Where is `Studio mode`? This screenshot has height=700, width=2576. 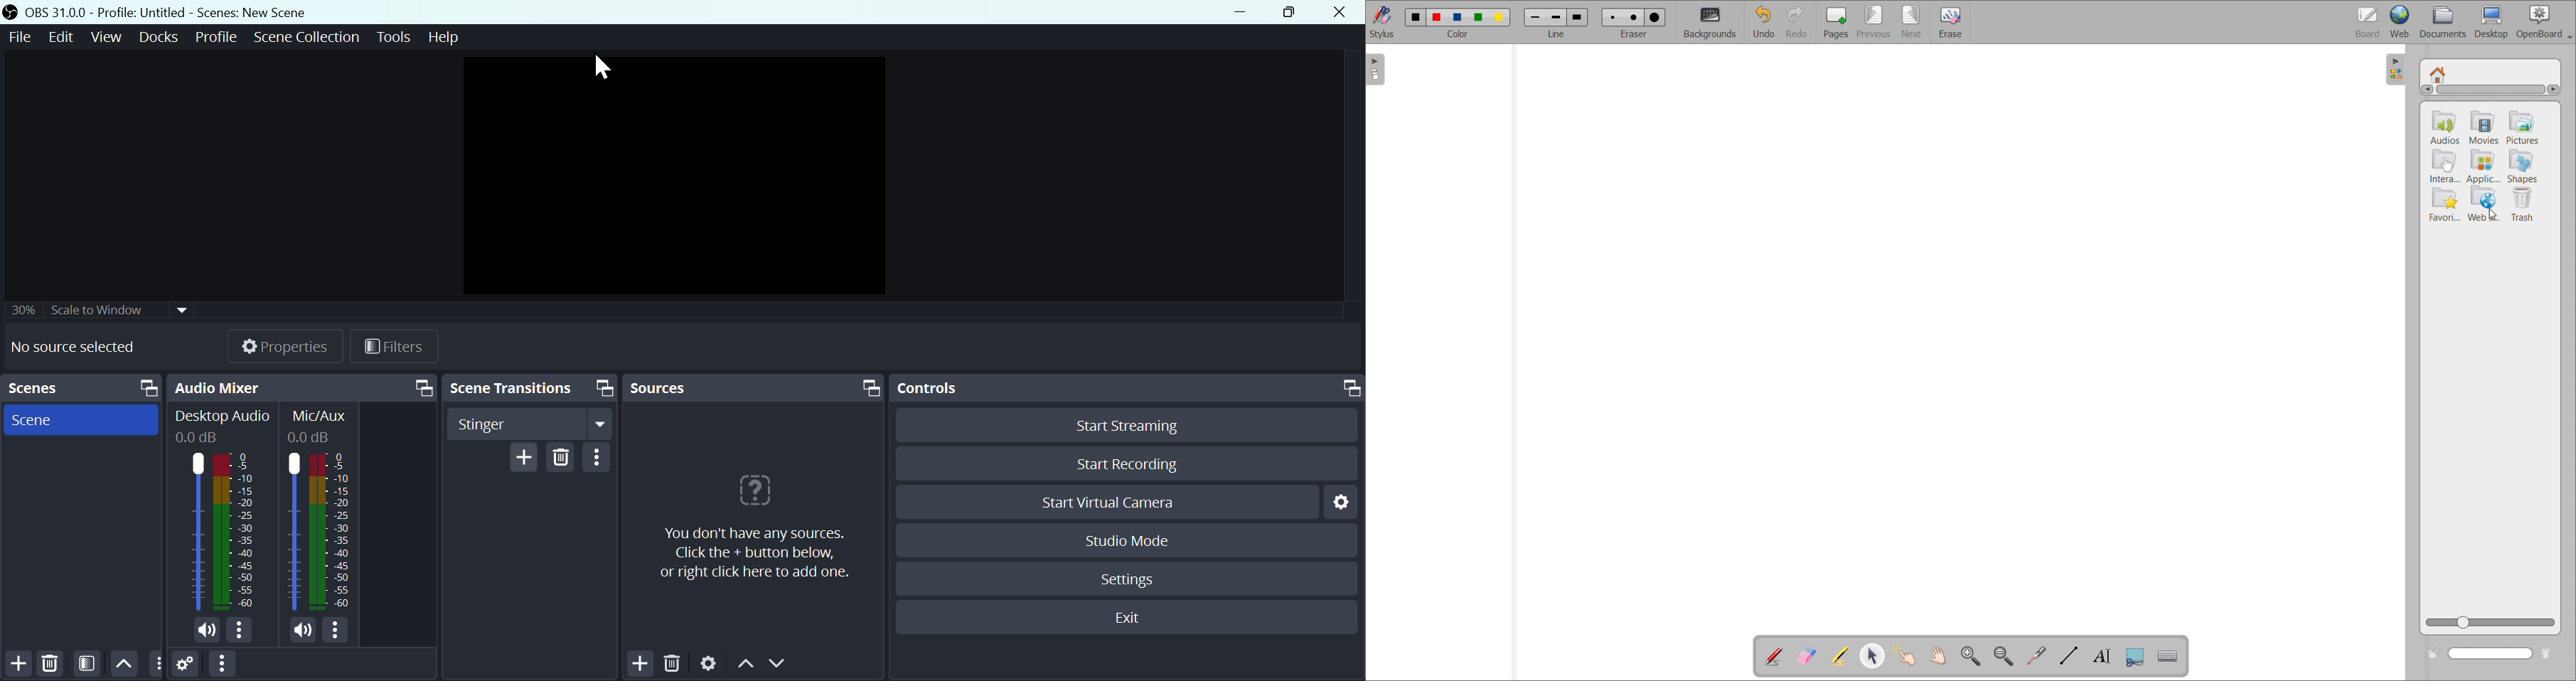
Studio mode is located at coordinates (1122, 540).